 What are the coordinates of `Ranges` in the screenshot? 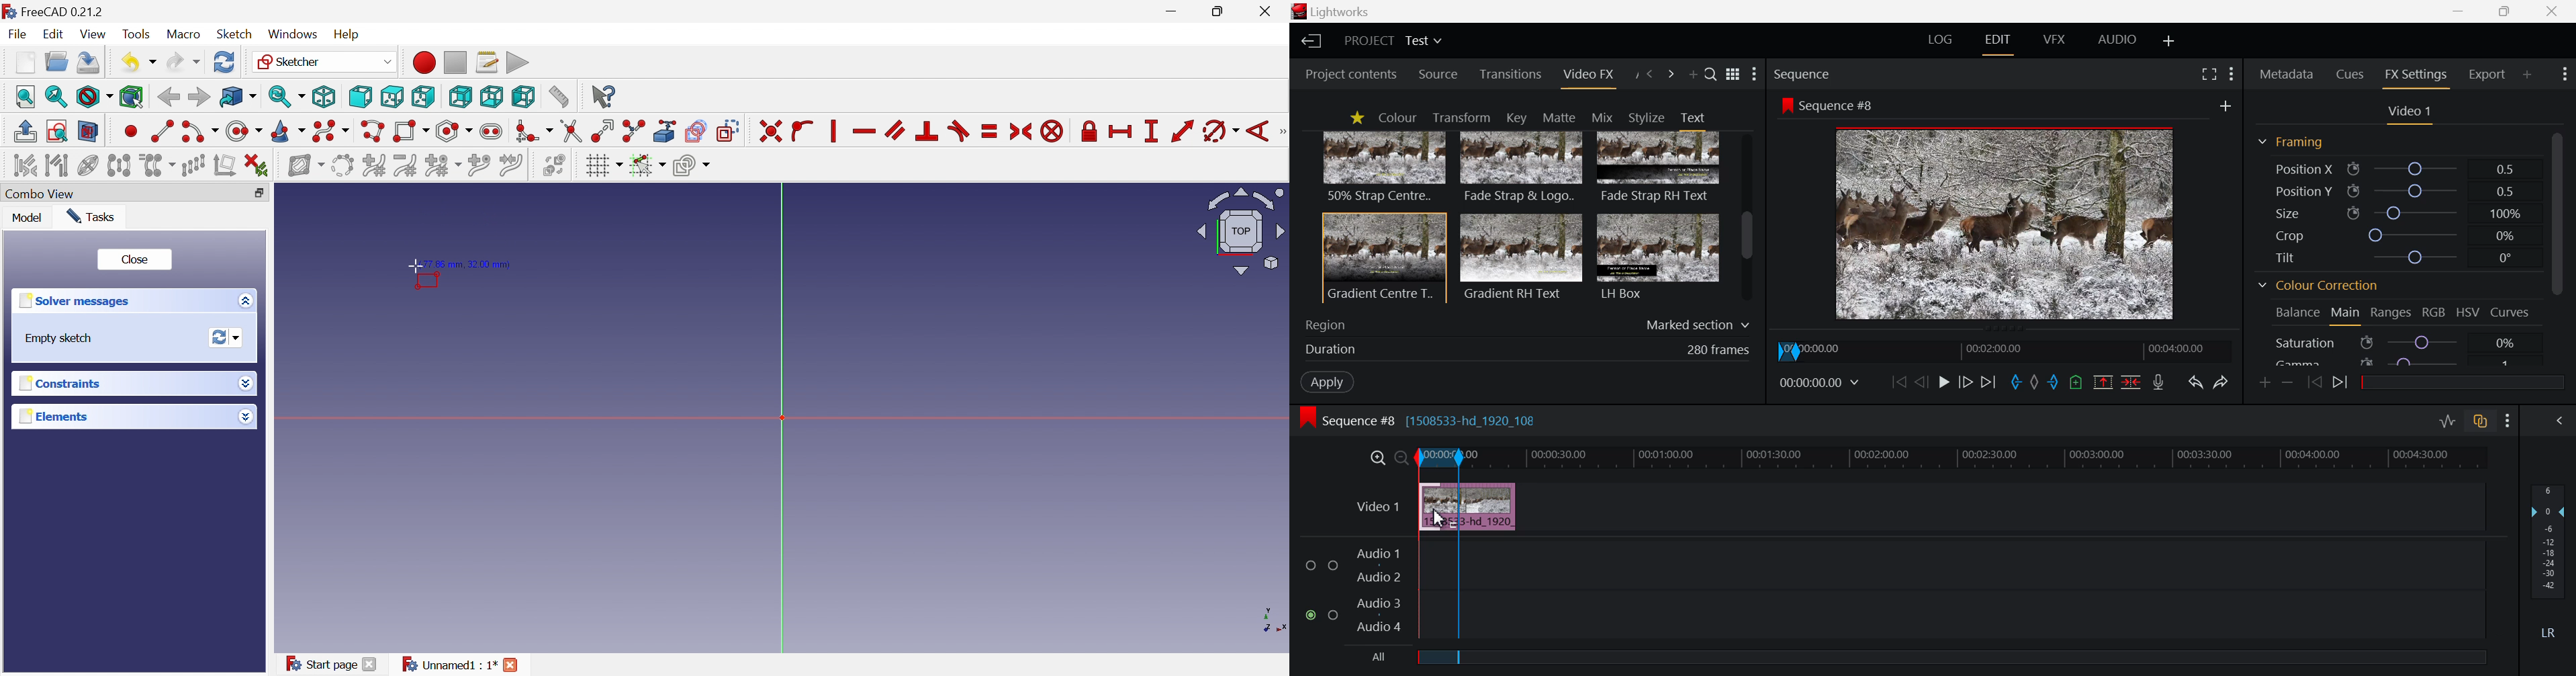 It's located at (2390, 316).